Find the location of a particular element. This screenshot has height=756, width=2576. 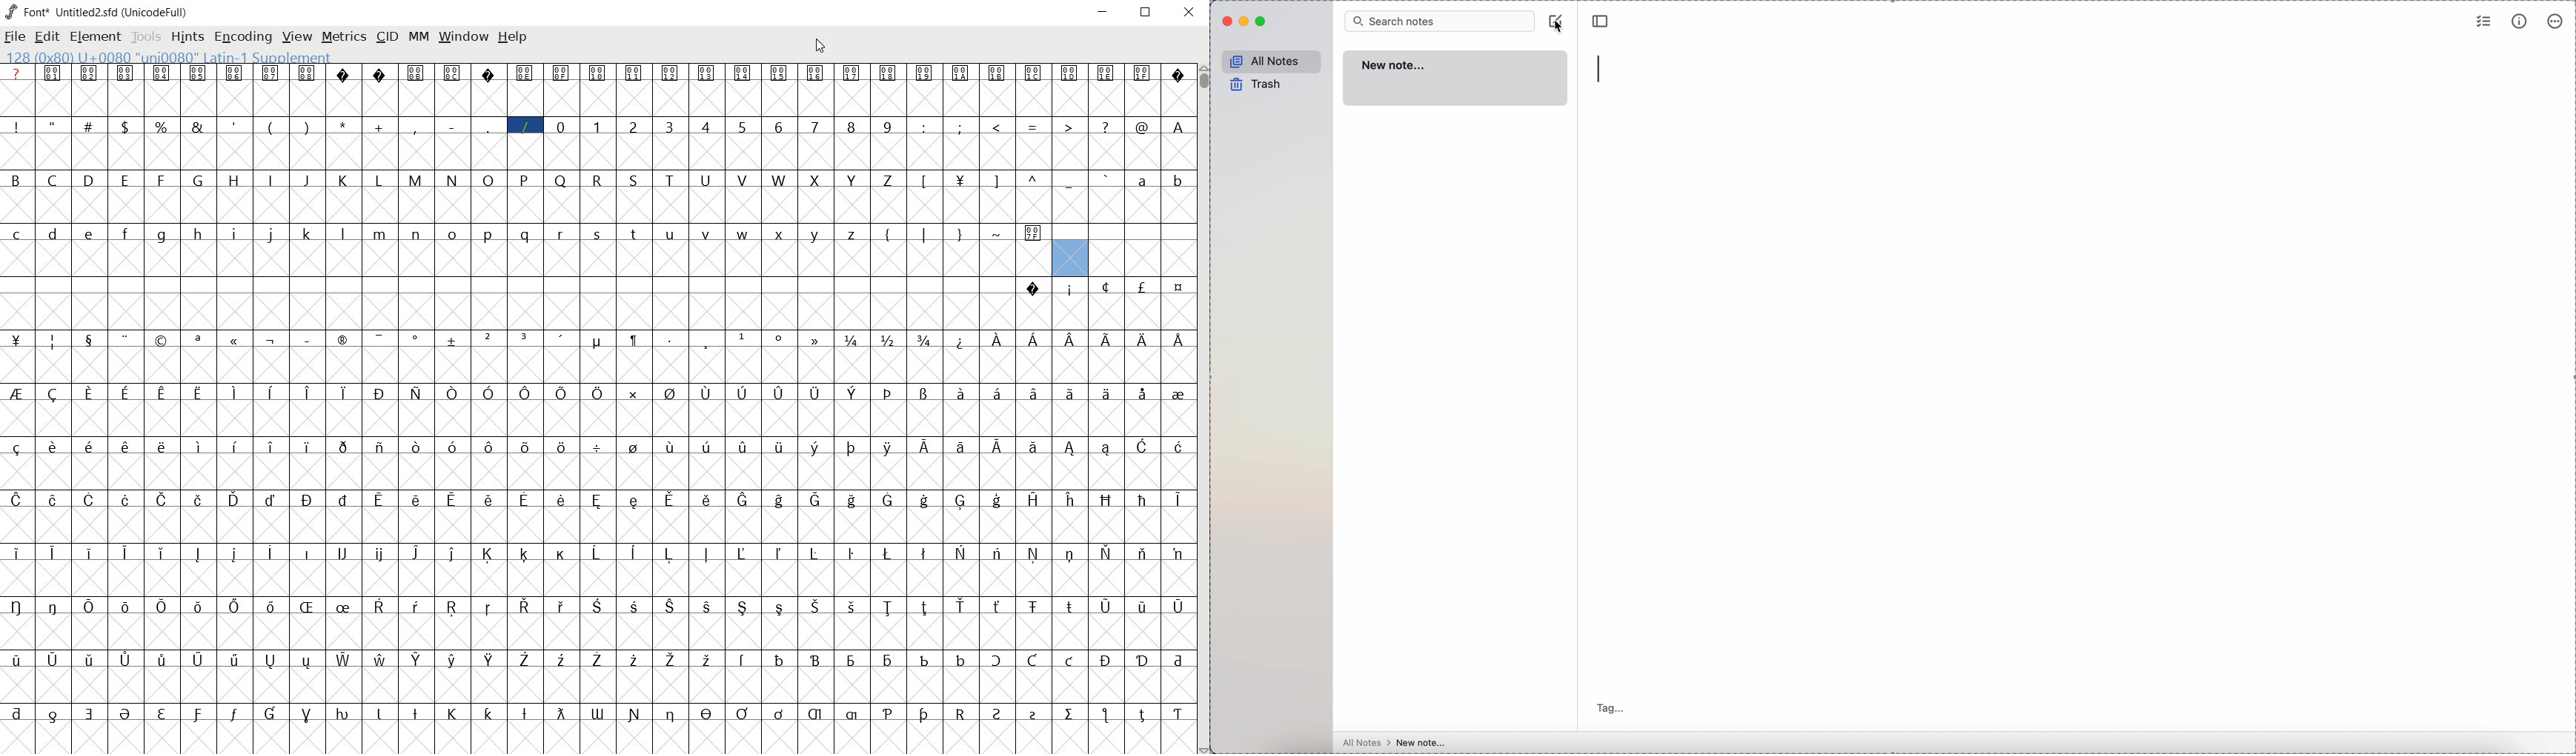

glyph is located at coordinates (997, 73).